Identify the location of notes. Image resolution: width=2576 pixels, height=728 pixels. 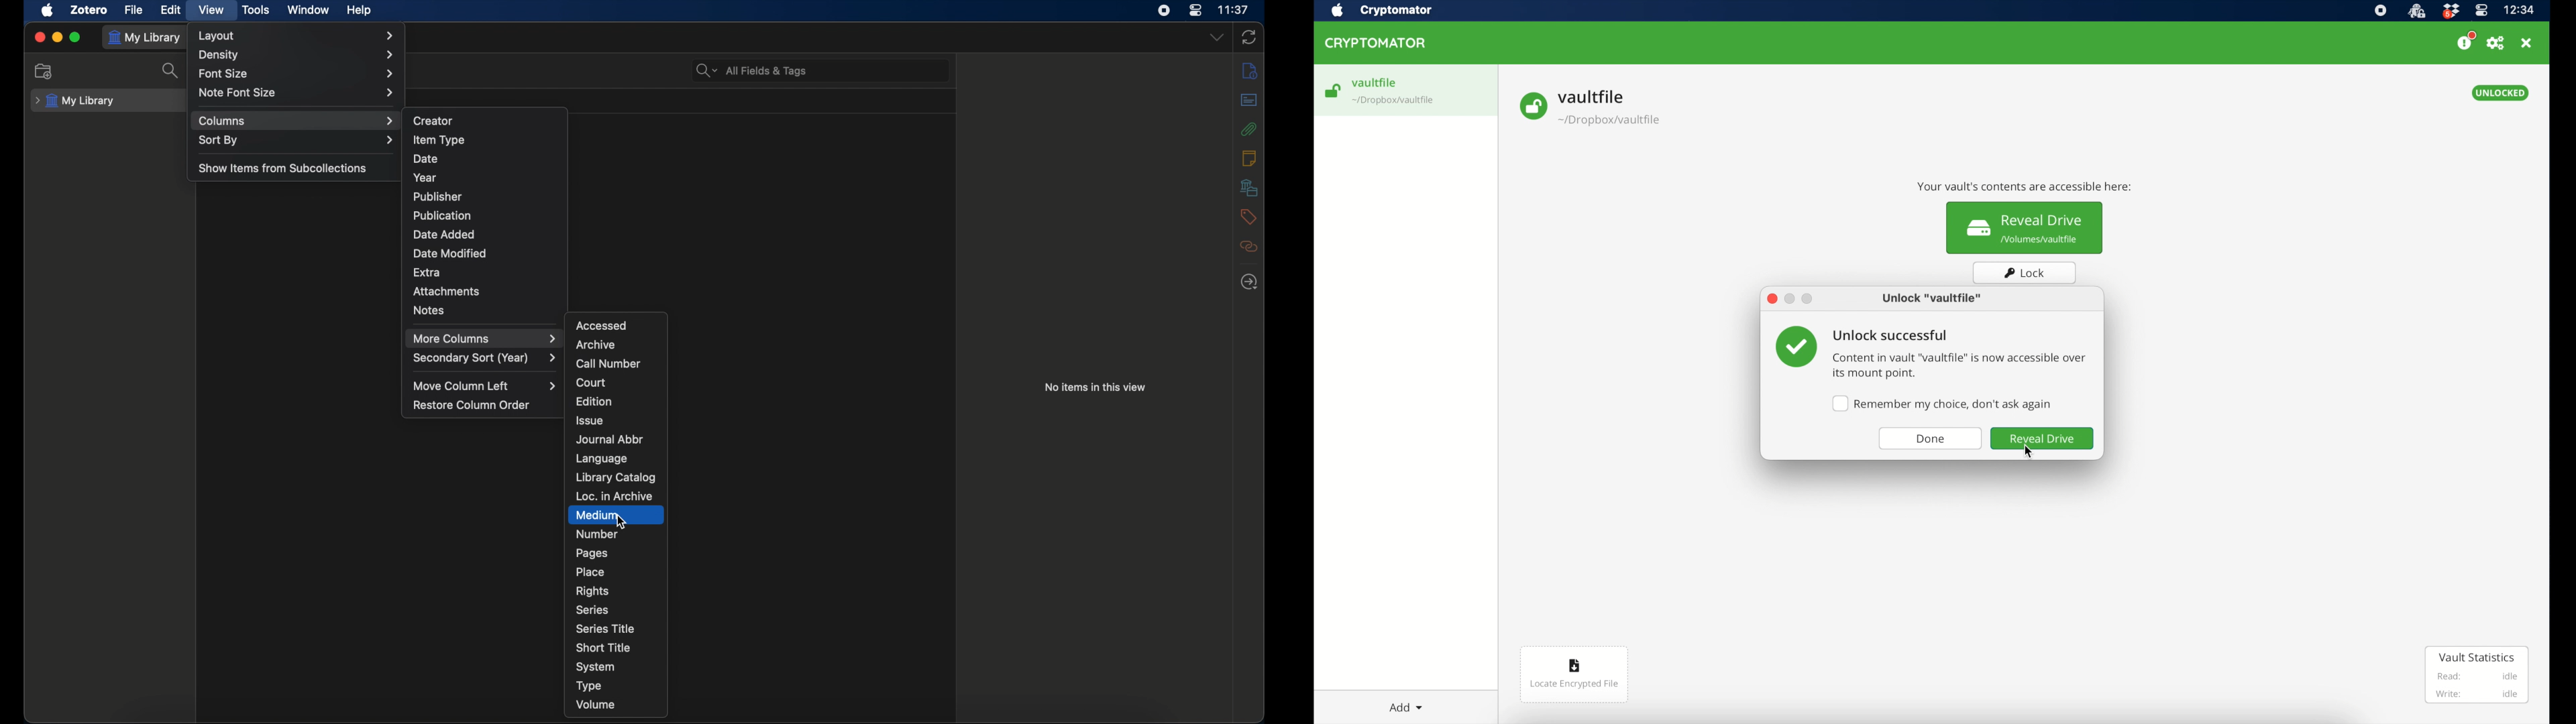
(429, 310).